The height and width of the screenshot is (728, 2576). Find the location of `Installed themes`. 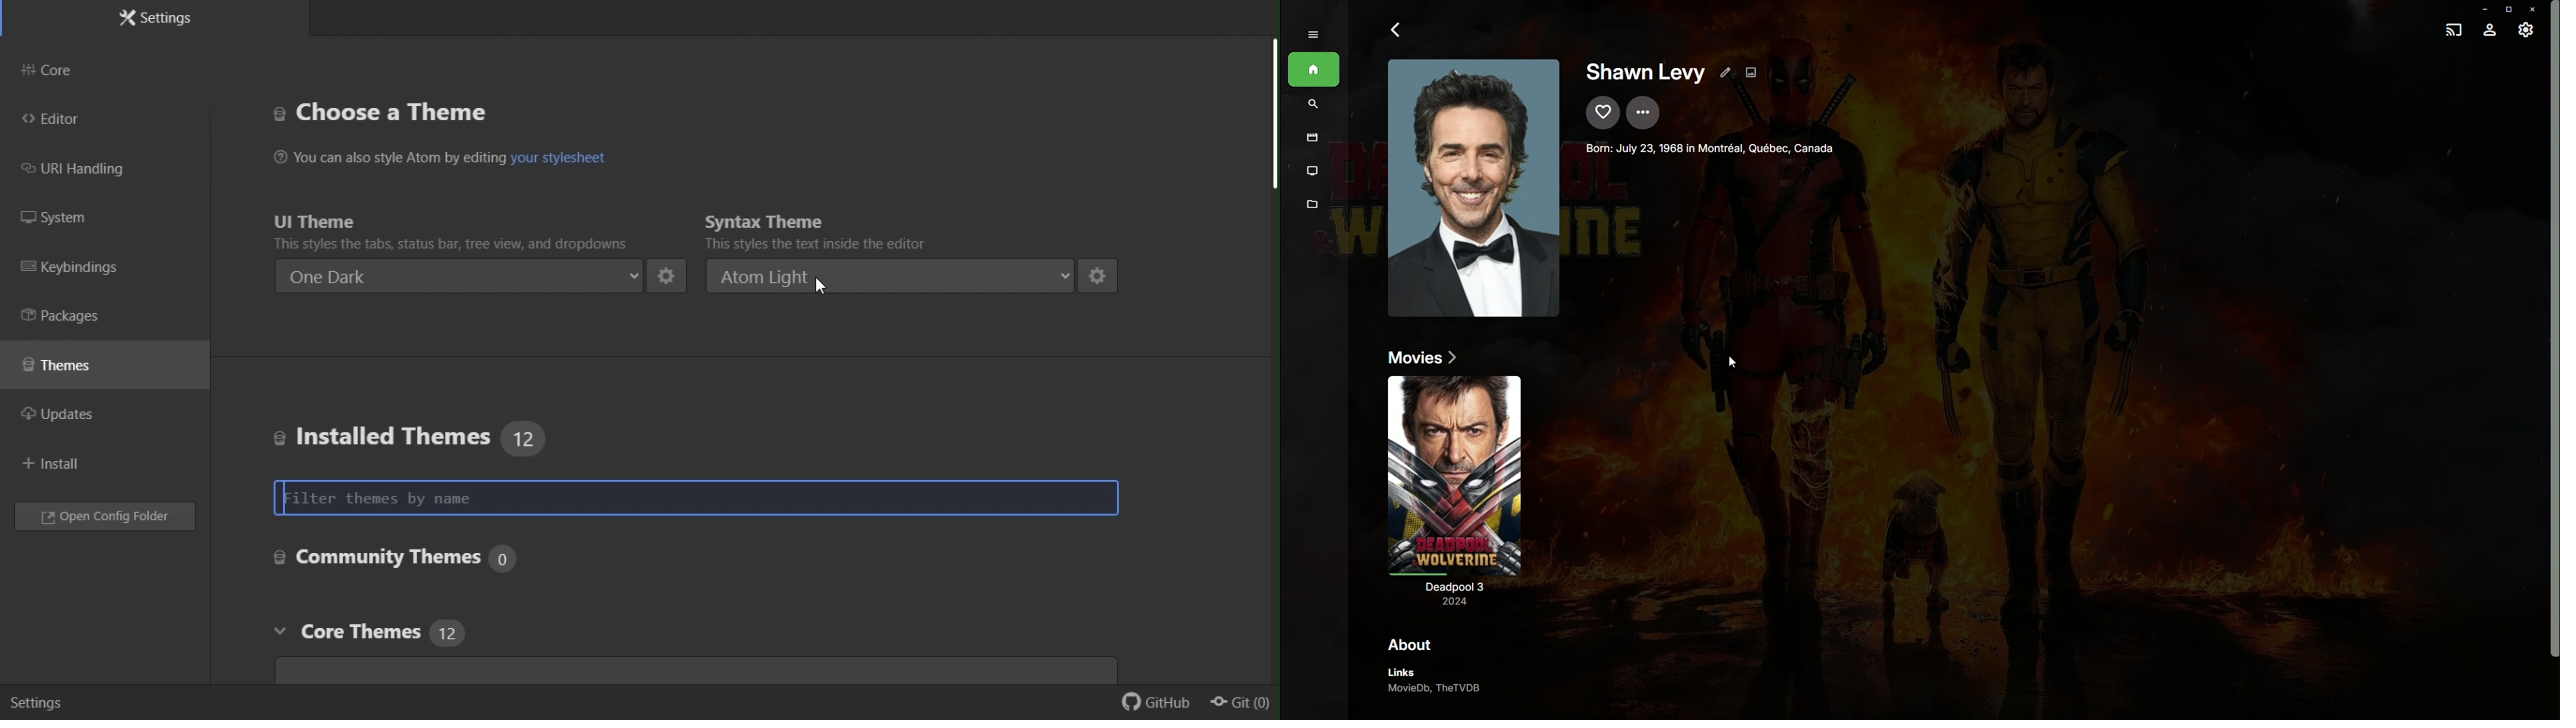

Installed themes is located at coordinates (428, 434).